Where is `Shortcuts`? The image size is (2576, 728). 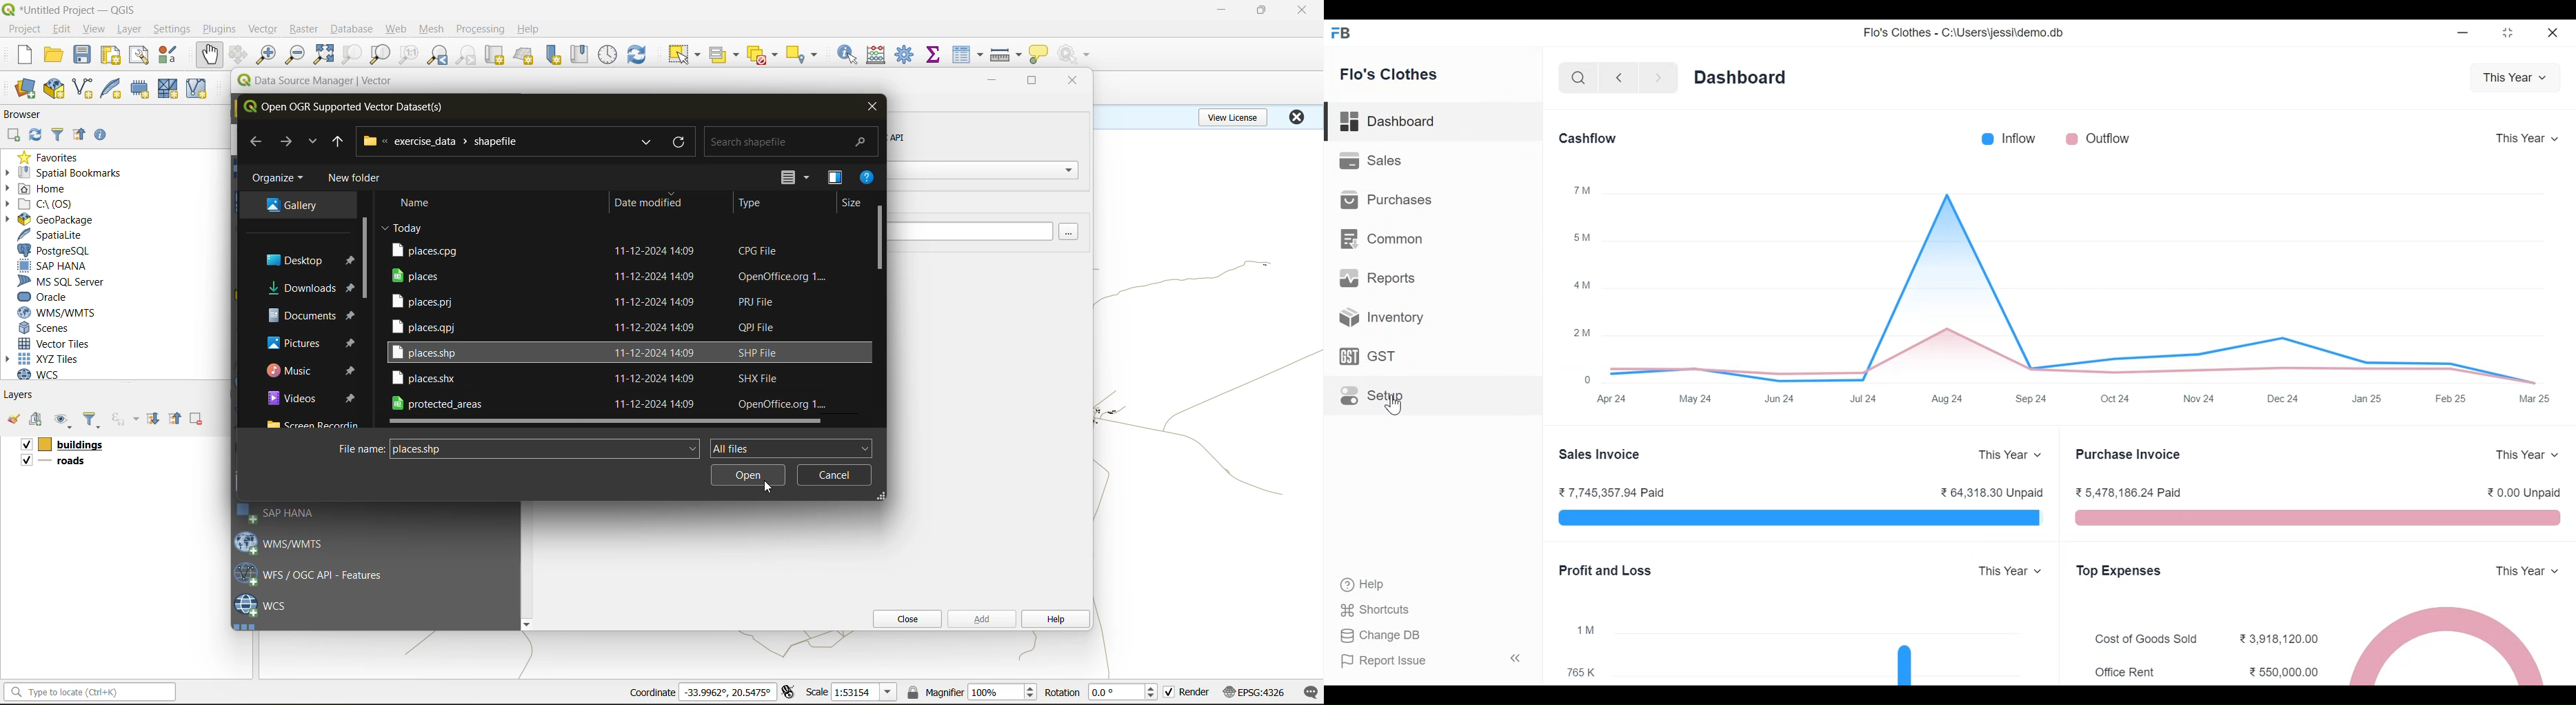 Shortcuts is located at coordinates (1386, 612).